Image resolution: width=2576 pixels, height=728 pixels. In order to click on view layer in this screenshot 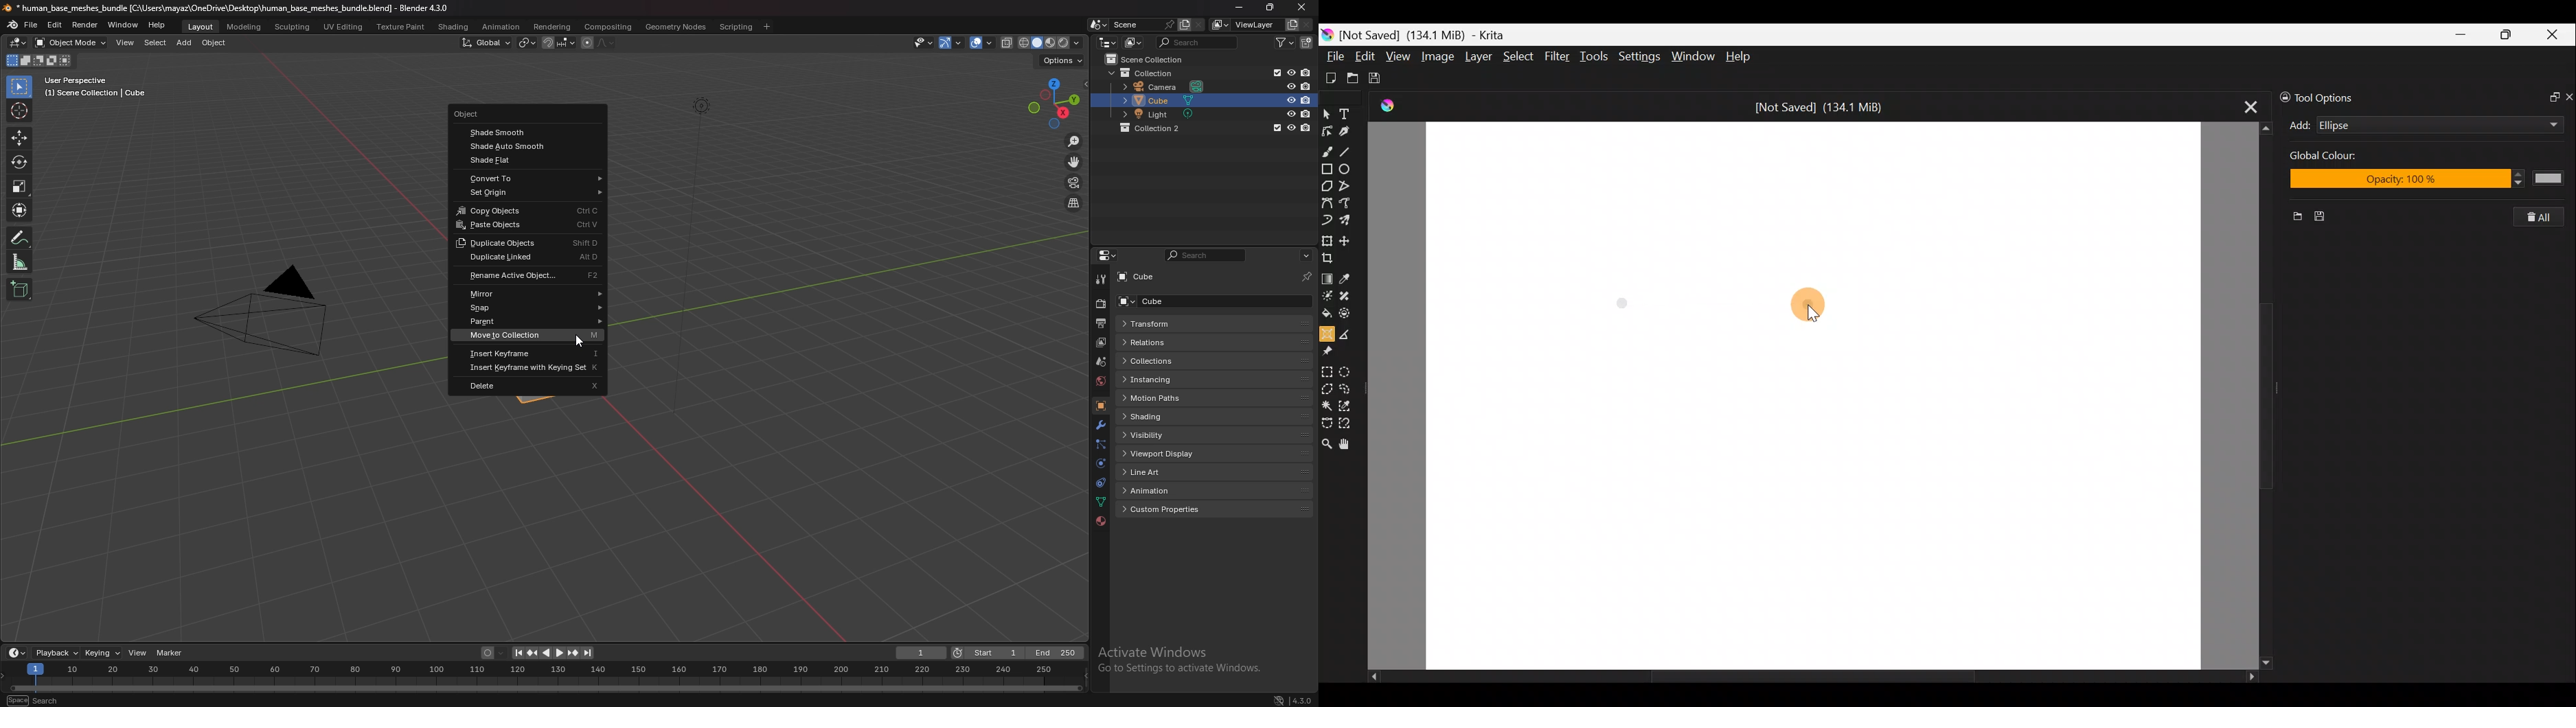, I will do `click(1100, 343)`.